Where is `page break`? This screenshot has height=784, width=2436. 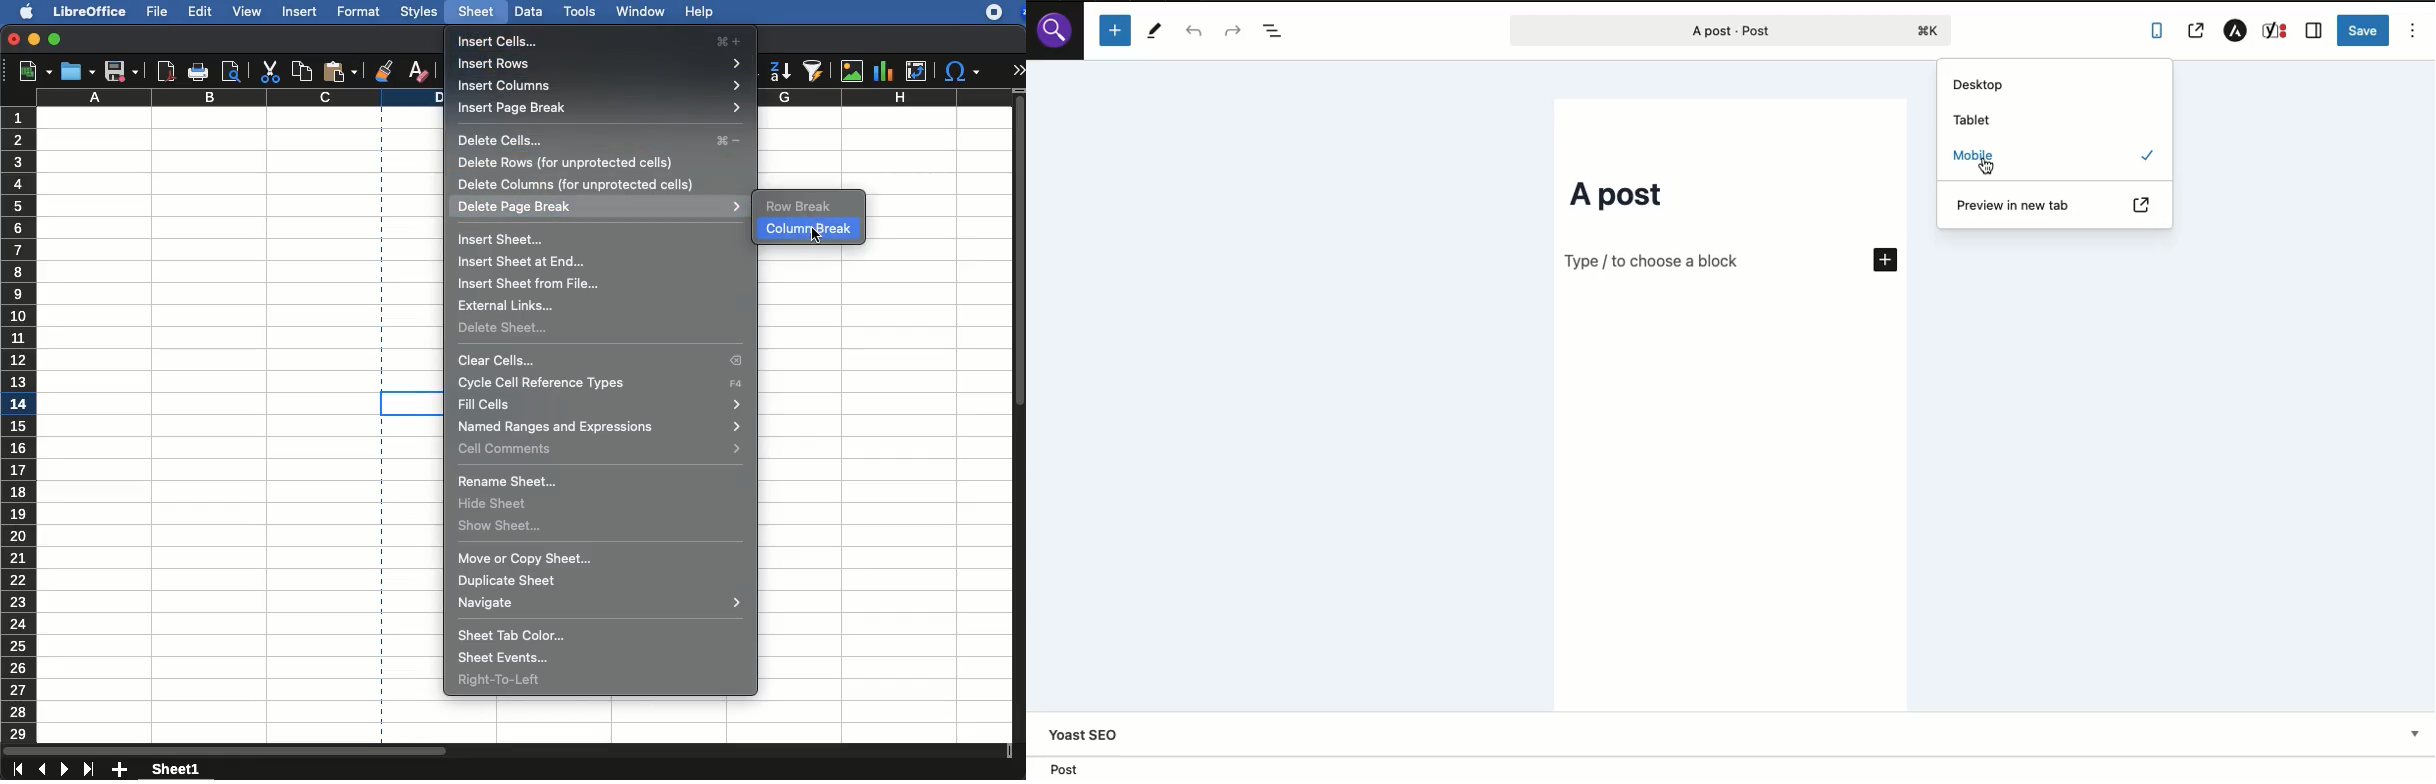 page break is located at coordinates (381, 244).